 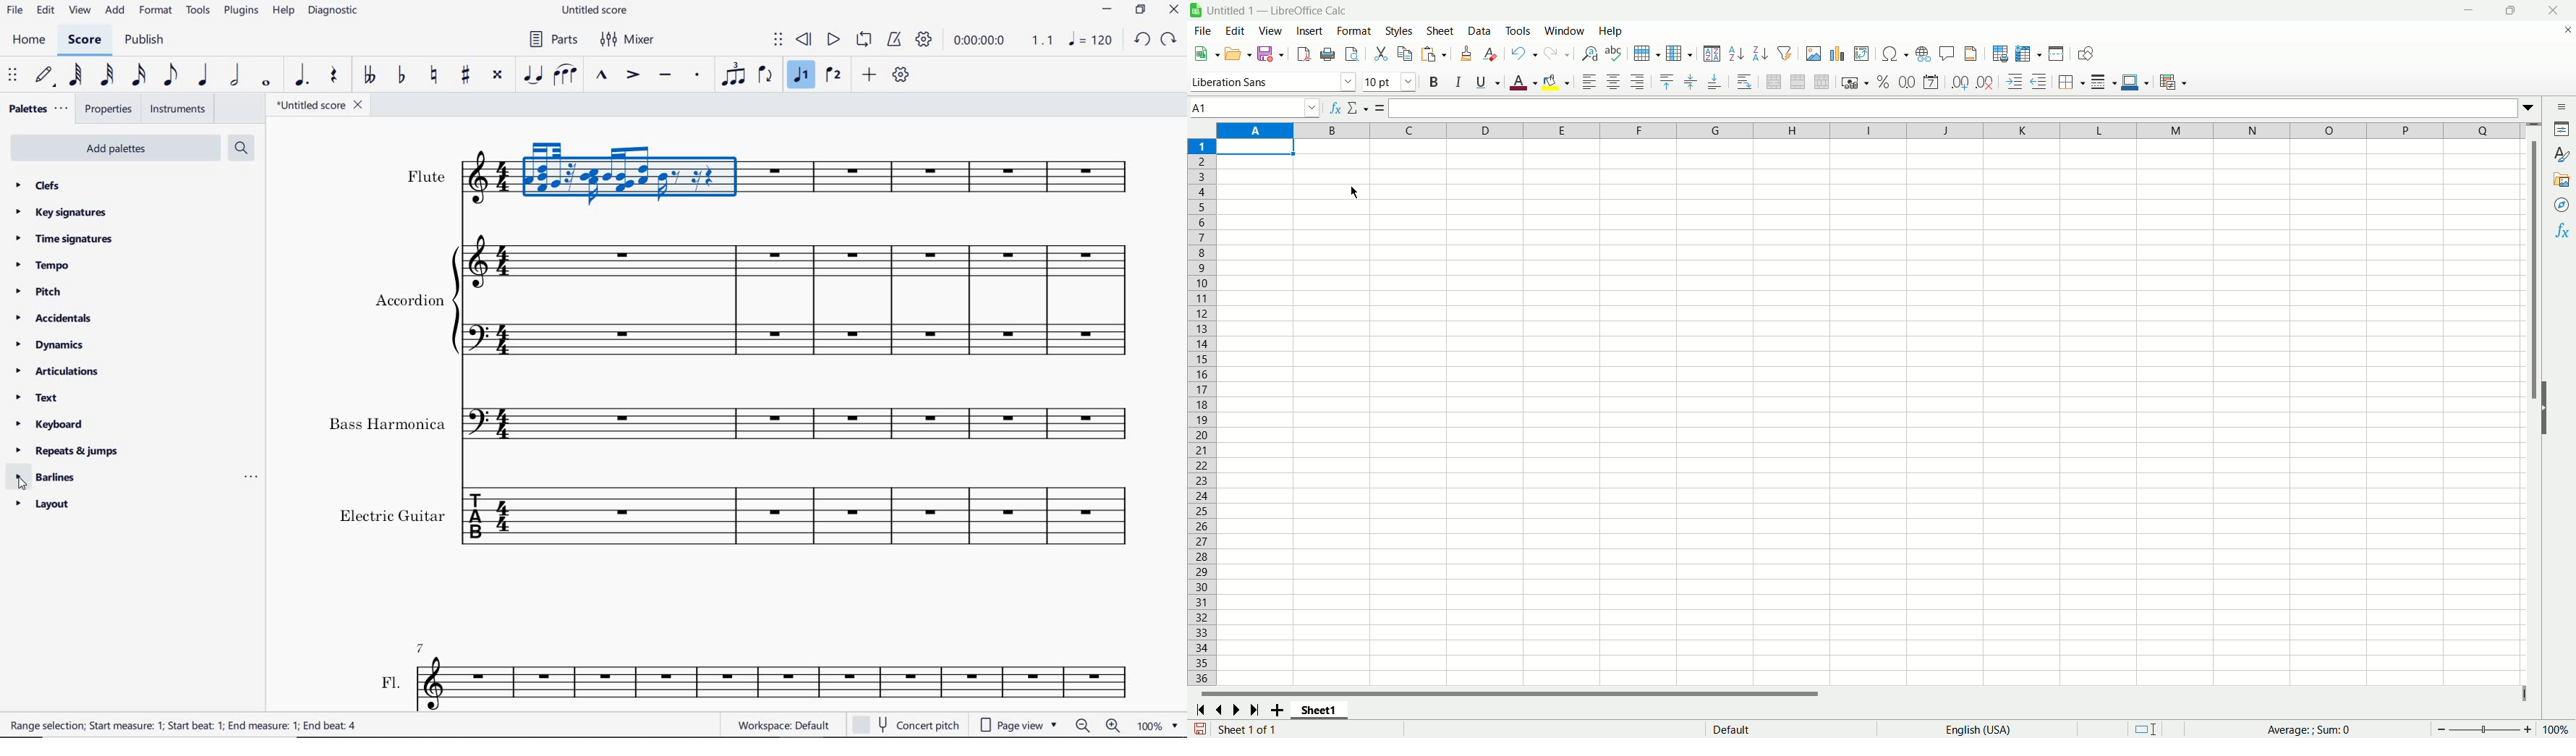 I want to click on unmerge cell, so click(x=1822, y=82).